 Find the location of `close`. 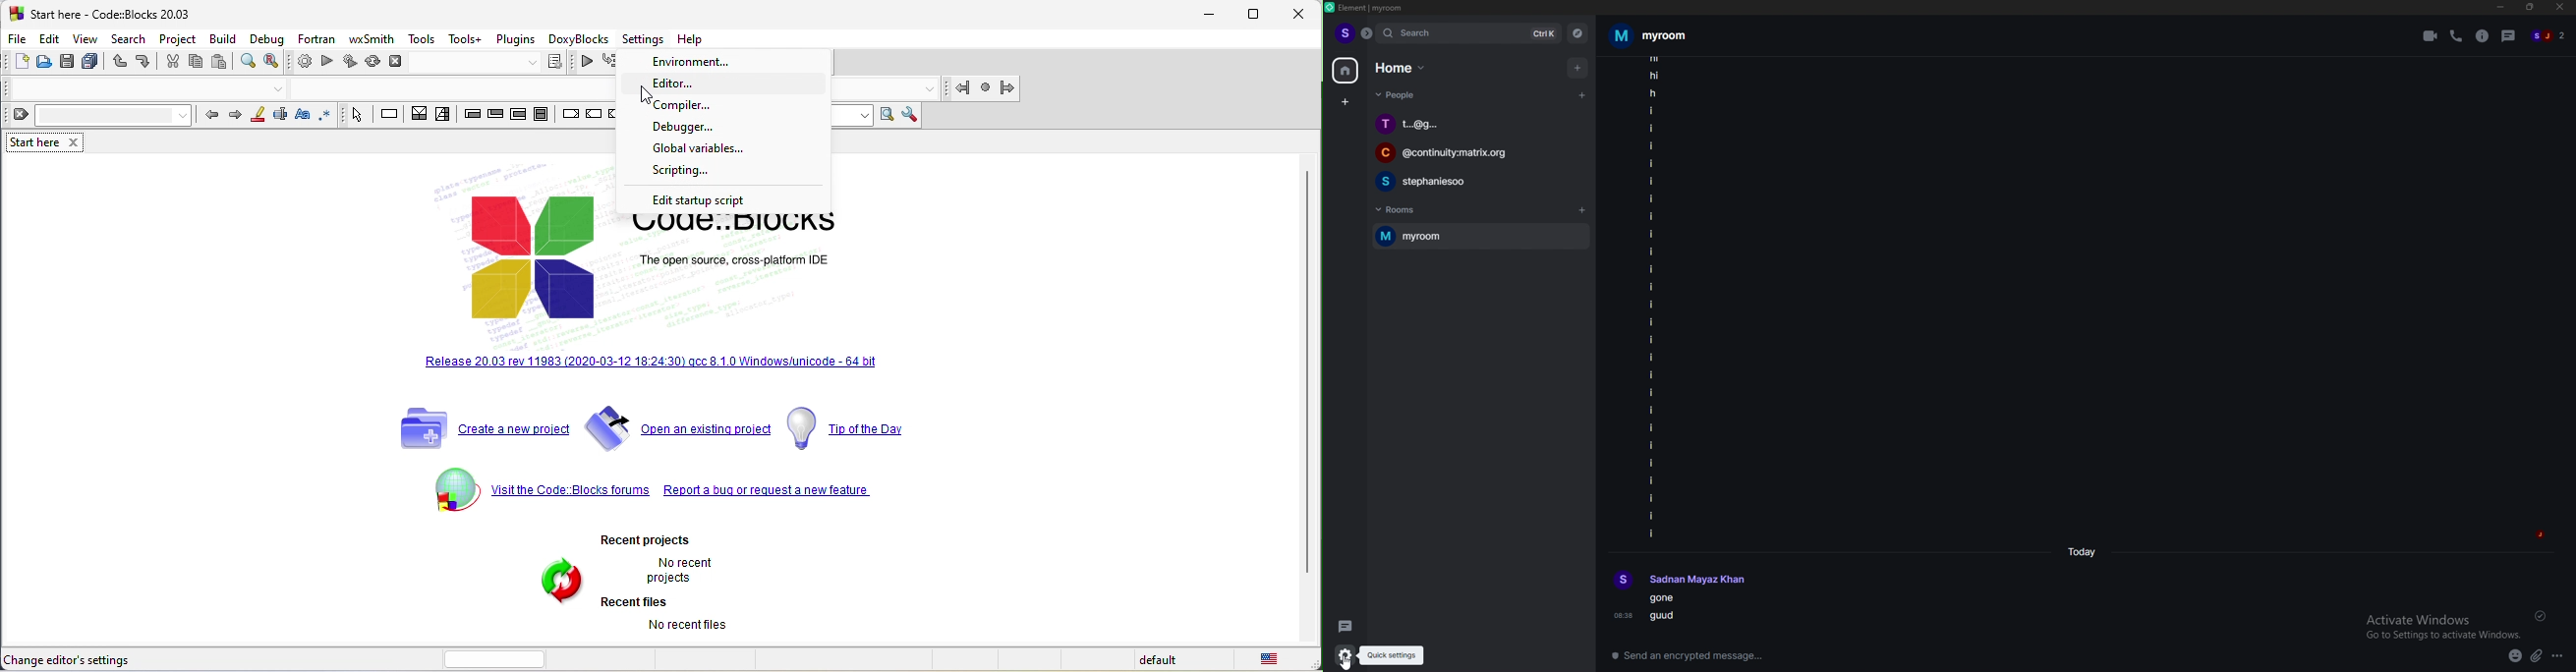

close is located at coordinates (73, 143).